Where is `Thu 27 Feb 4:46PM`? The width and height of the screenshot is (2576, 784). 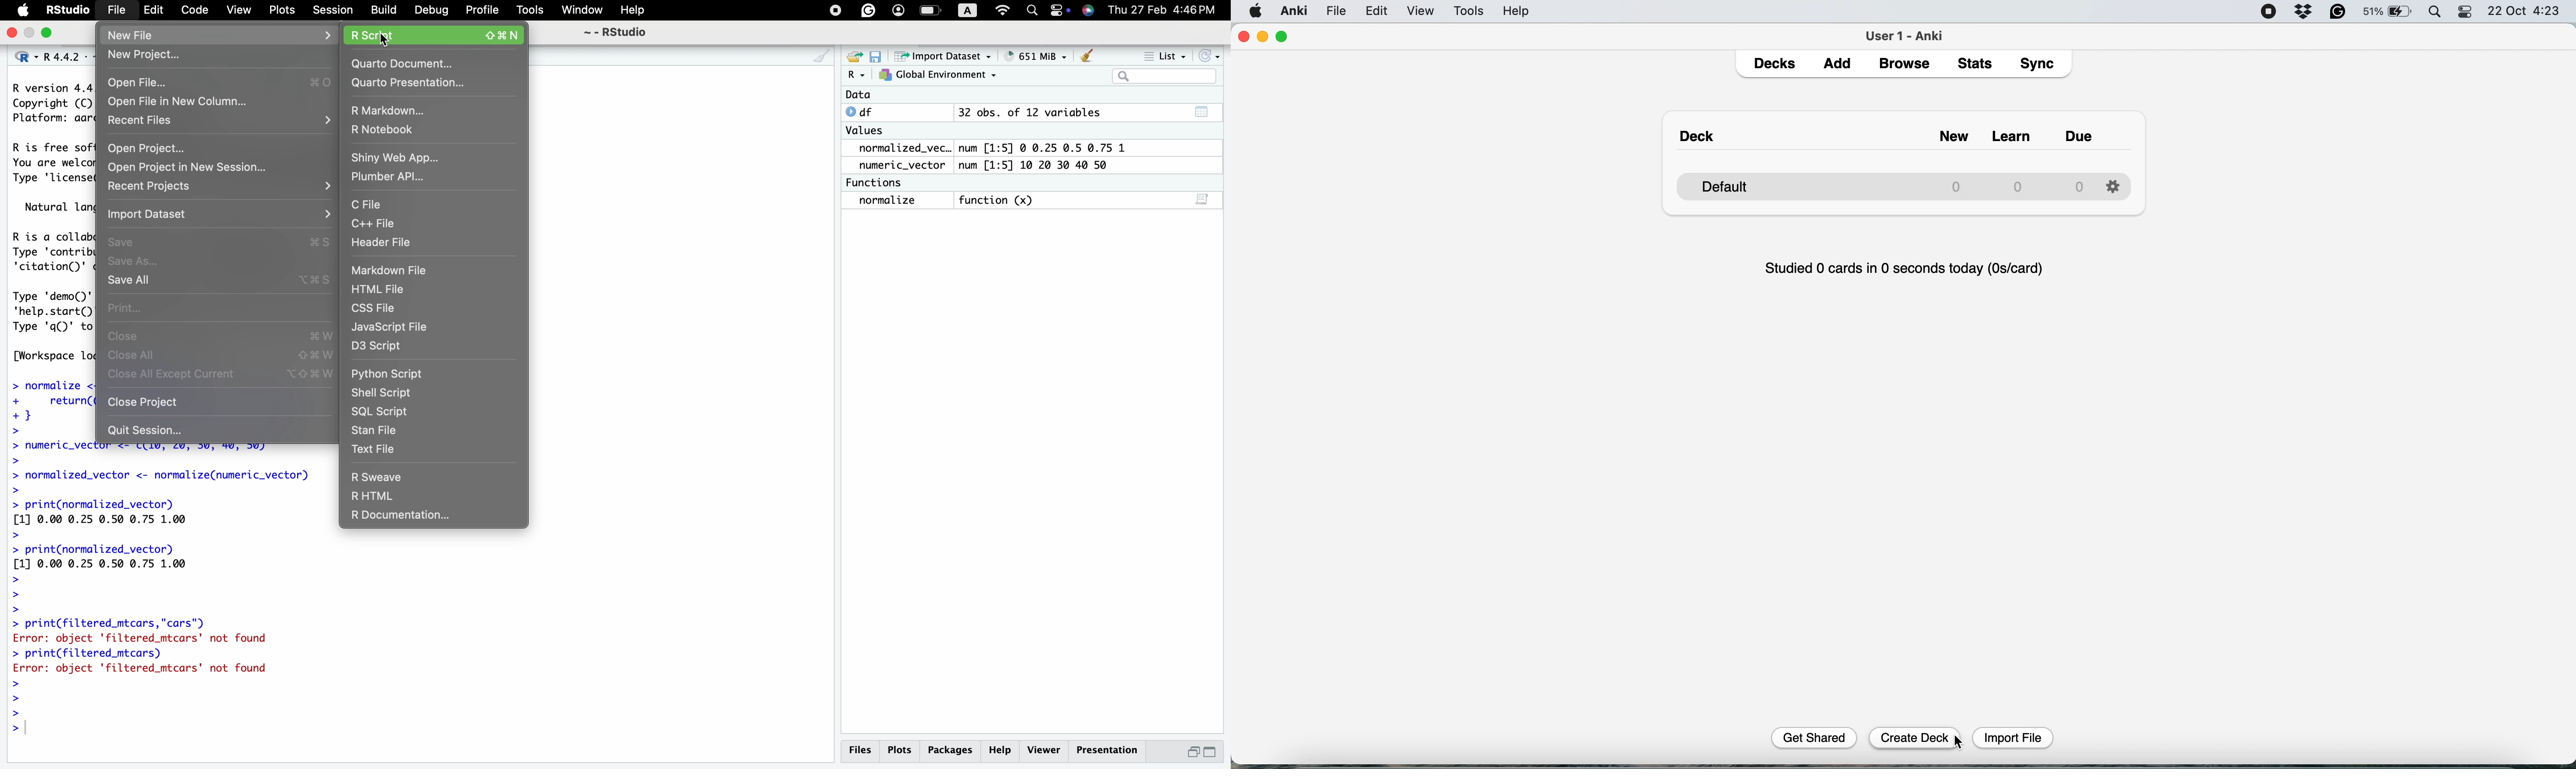
Thu 27 Feb 4:46PM is located at coordinates (1163, 11).